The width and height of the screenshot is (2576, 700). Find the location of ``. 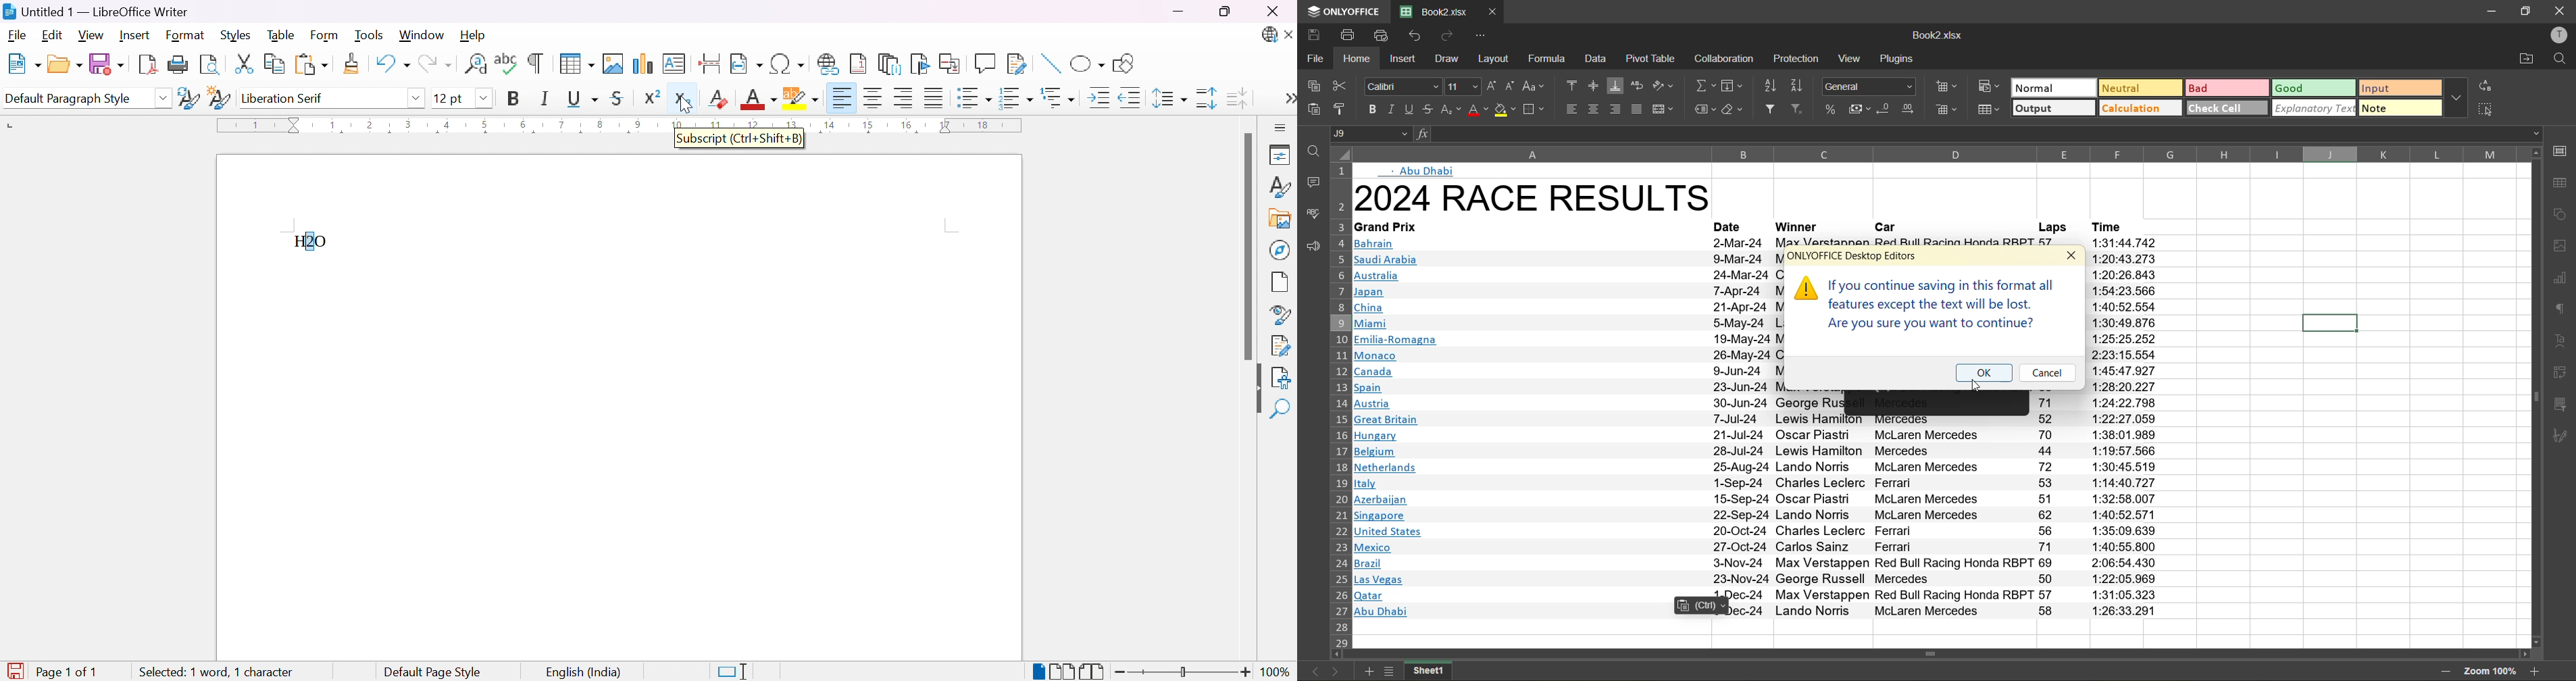

 is located at coordinates (477, 65).